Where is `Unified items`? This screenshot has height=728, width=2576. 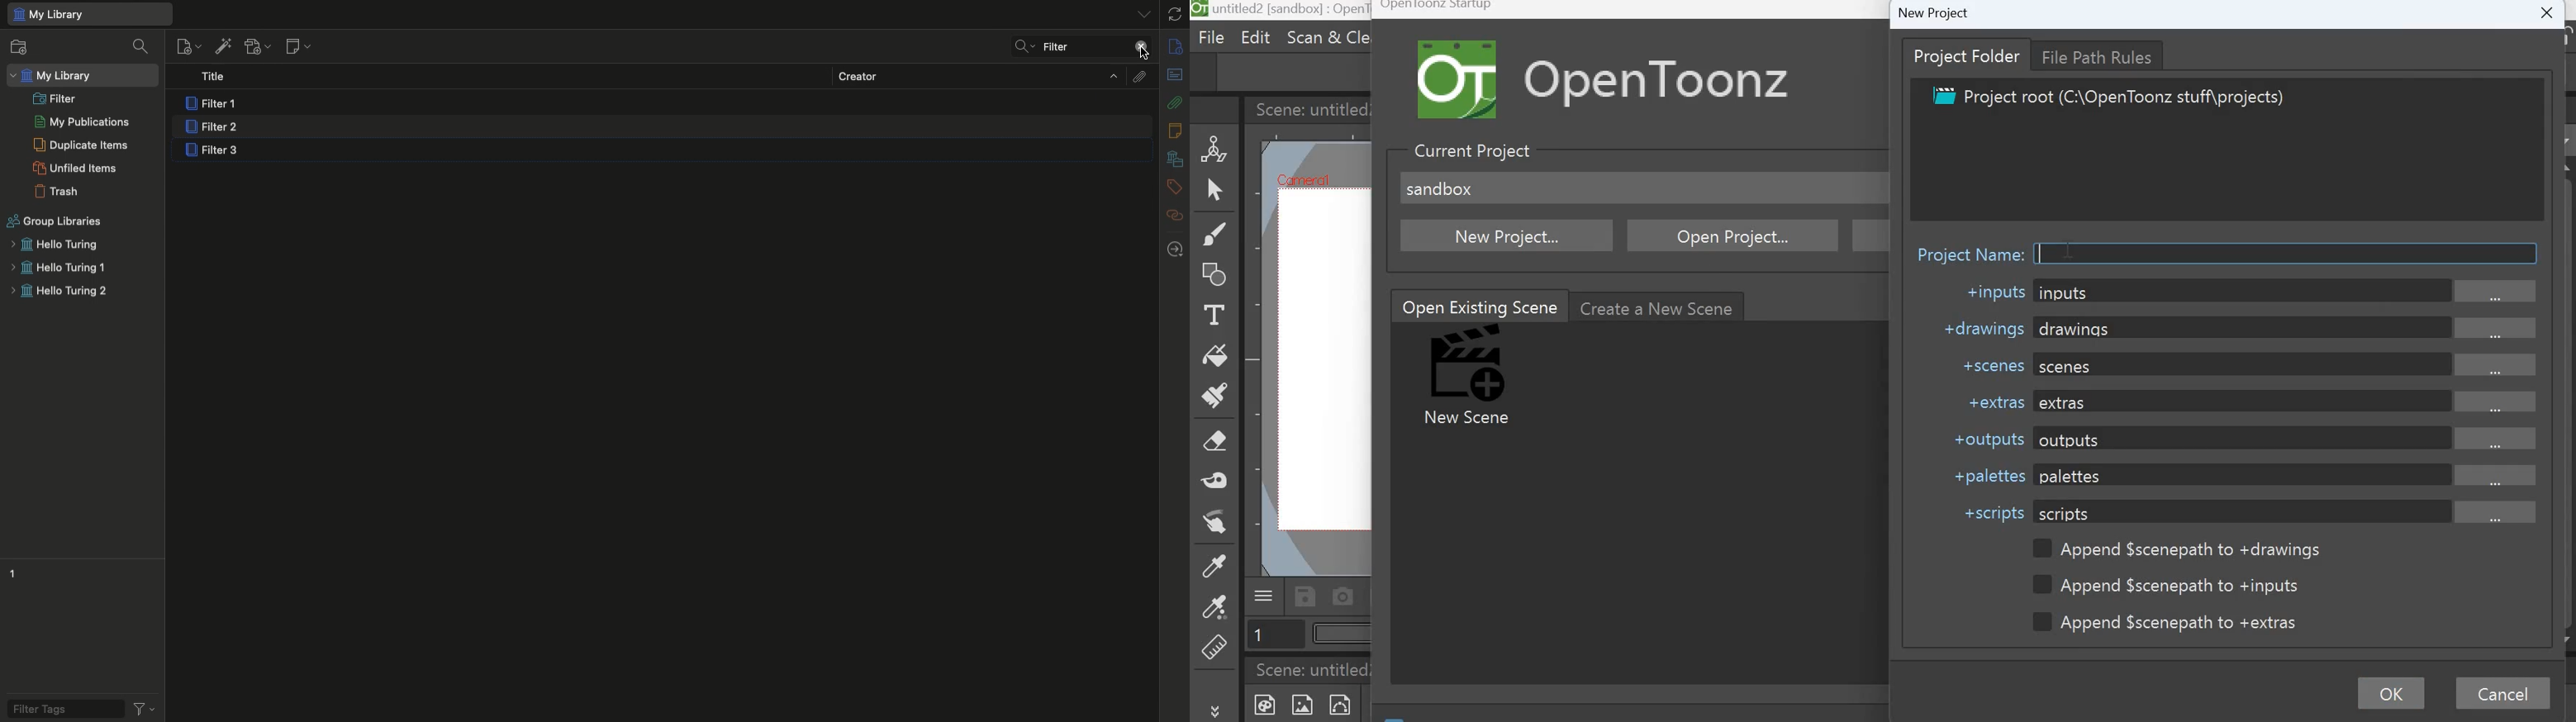
Unified items is located at coordinates (78, 168).